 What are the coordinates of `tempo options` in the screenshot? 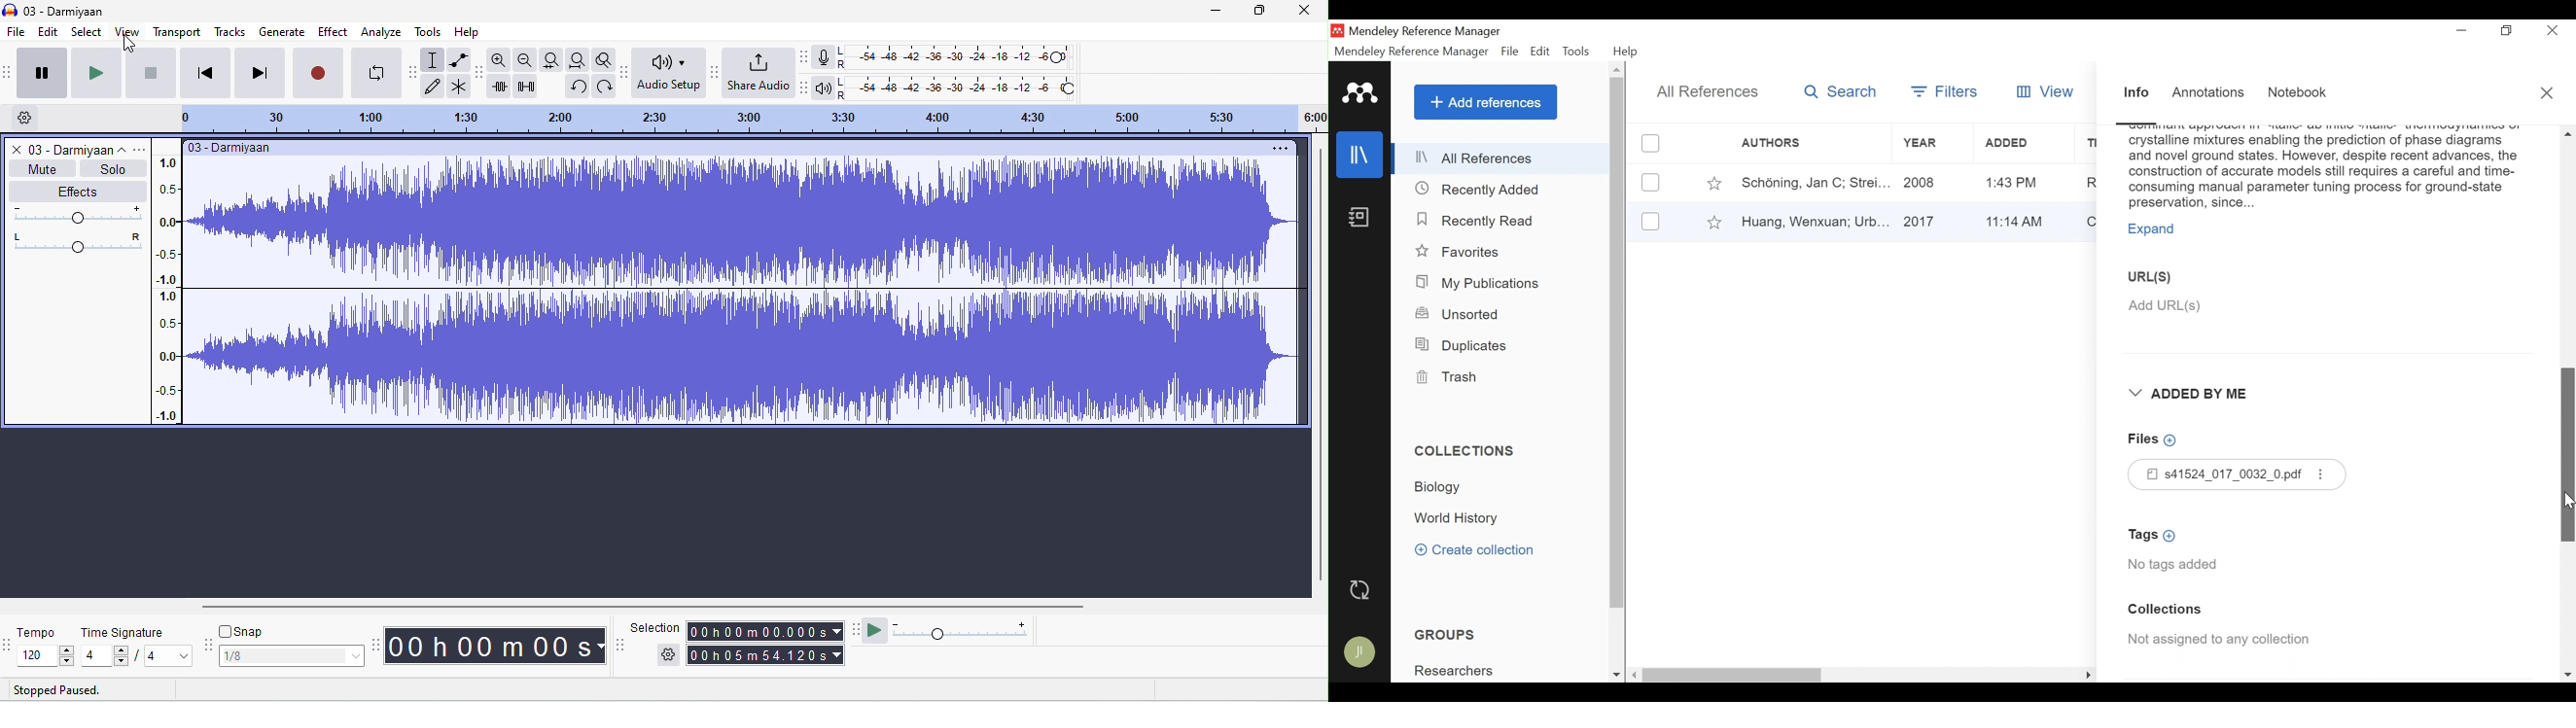 It's located at (9, 644).